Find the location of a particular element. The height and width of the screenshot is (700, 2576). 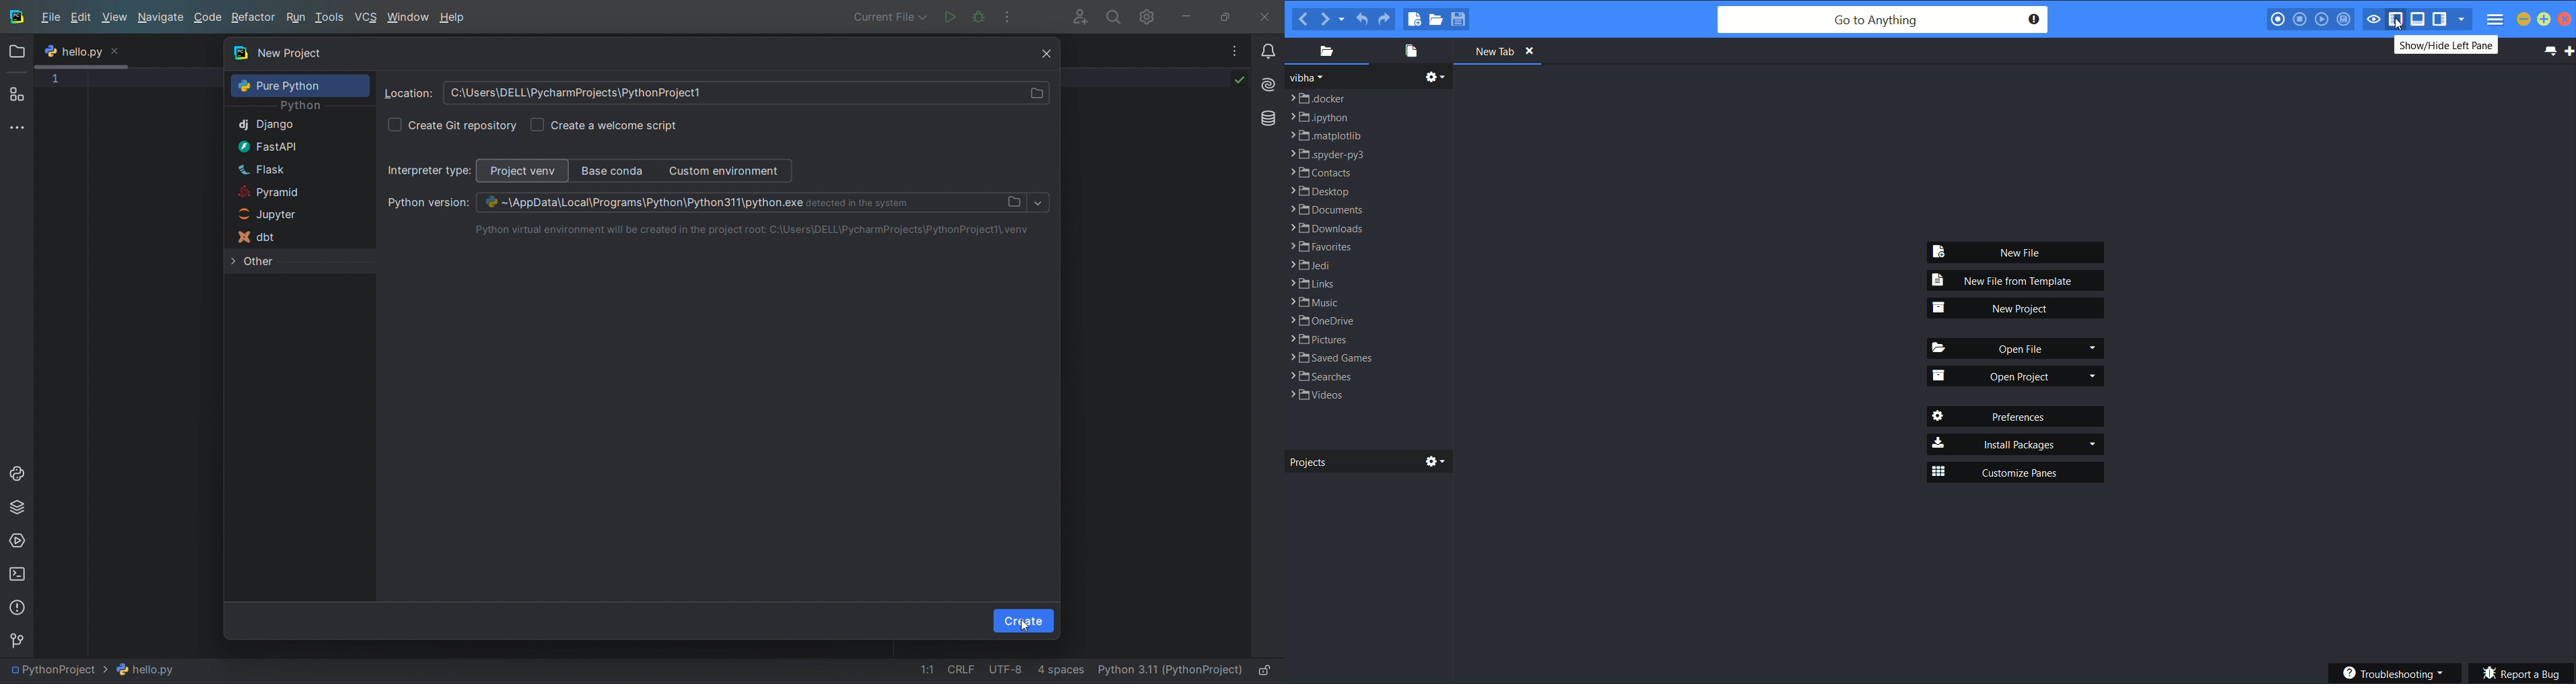

search bar is located at coordinates (1883, 20).